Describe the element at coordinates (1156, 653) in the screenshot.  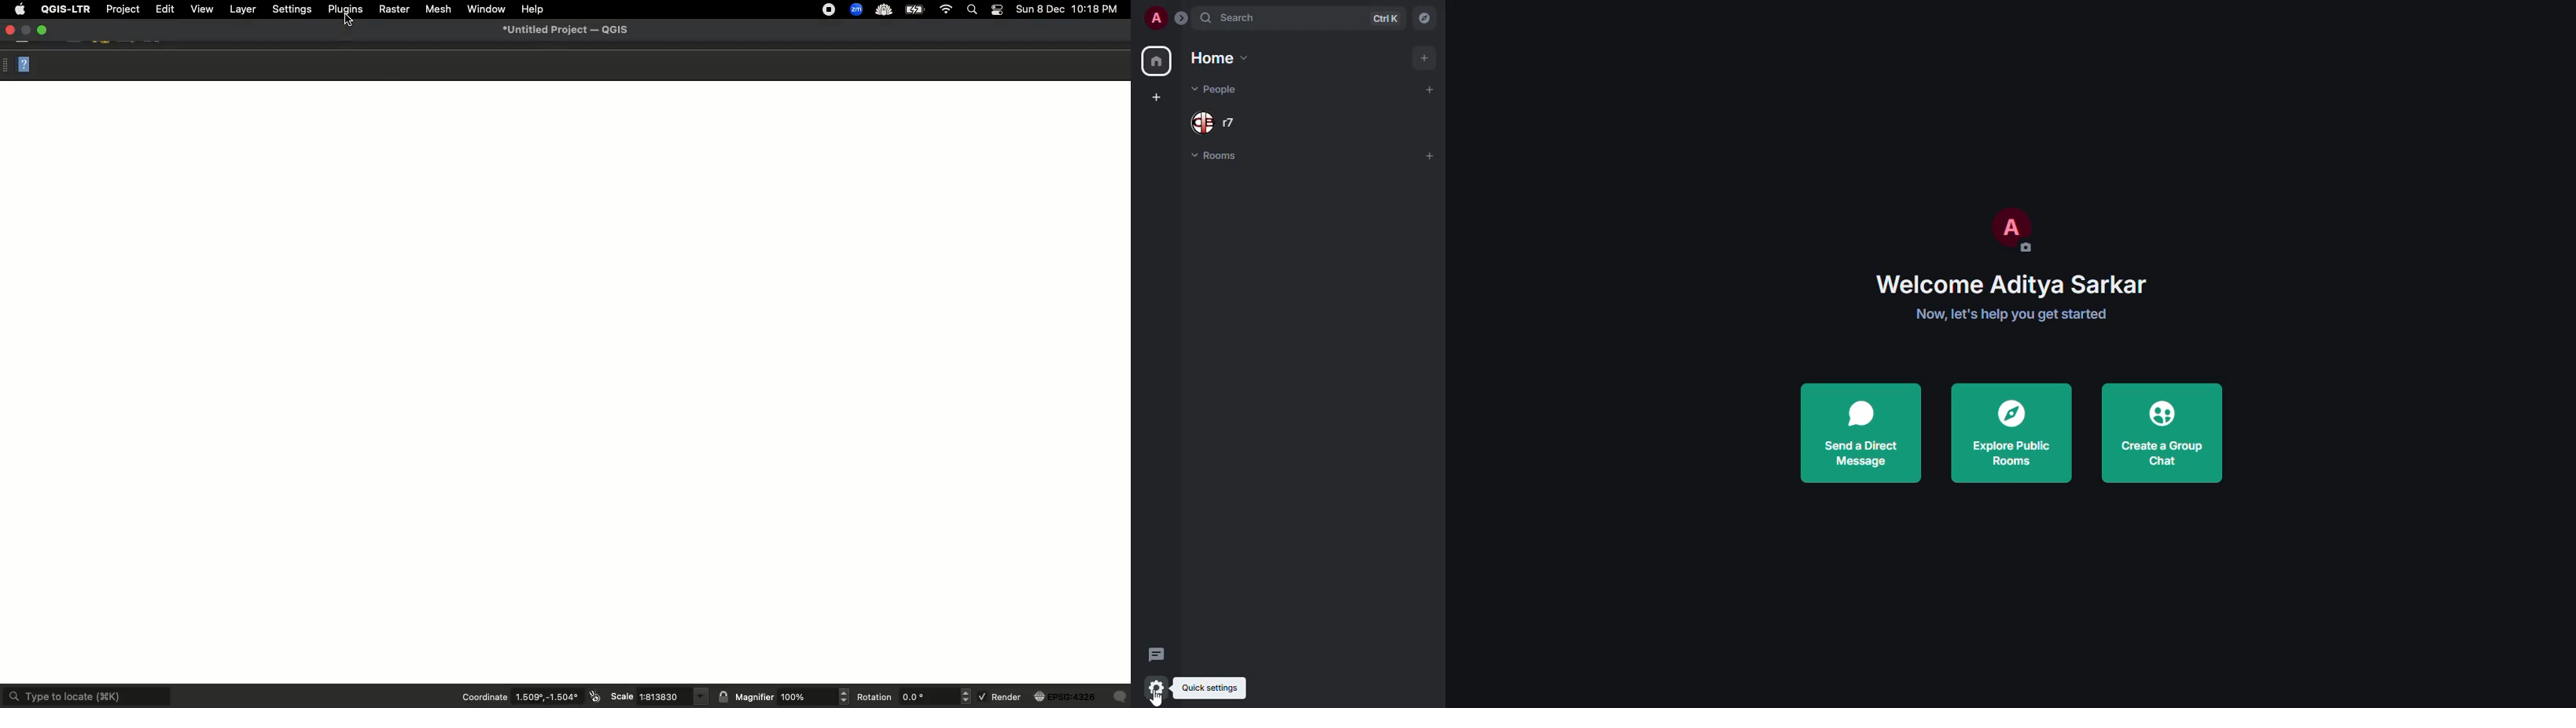
I see `threads` at that location.